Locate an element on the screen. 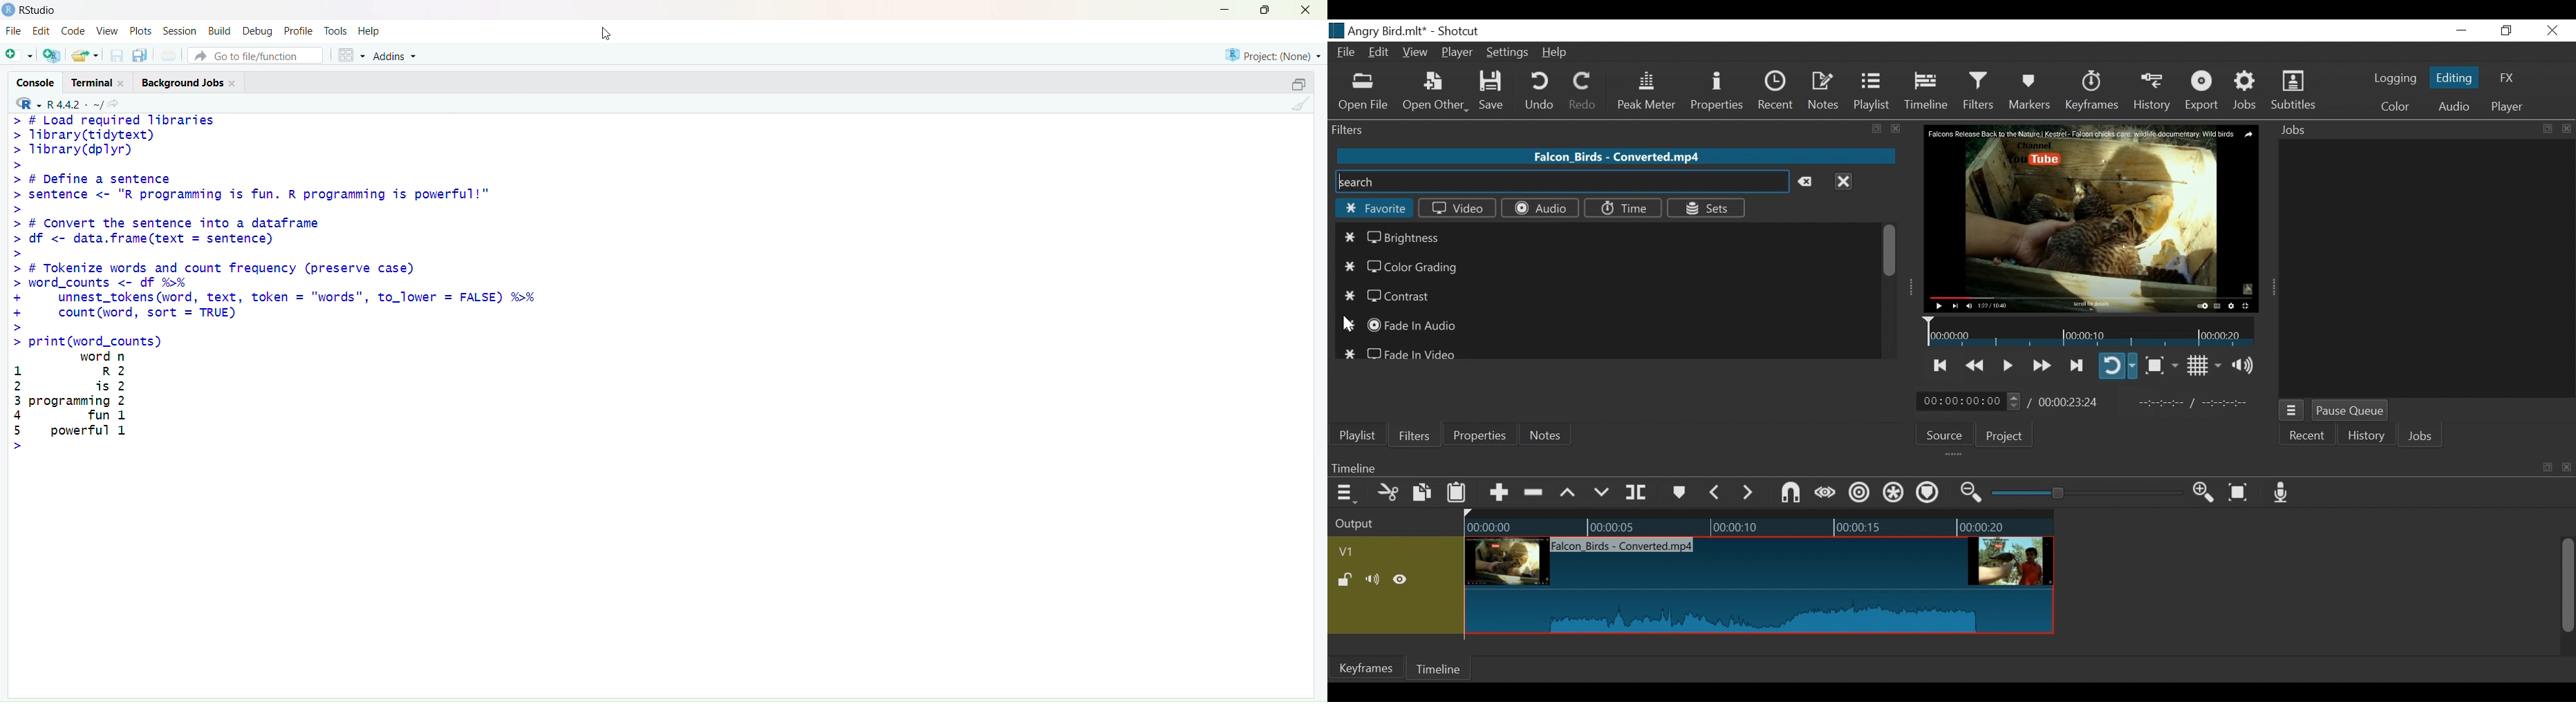  session is located at coordinates (180, 31).